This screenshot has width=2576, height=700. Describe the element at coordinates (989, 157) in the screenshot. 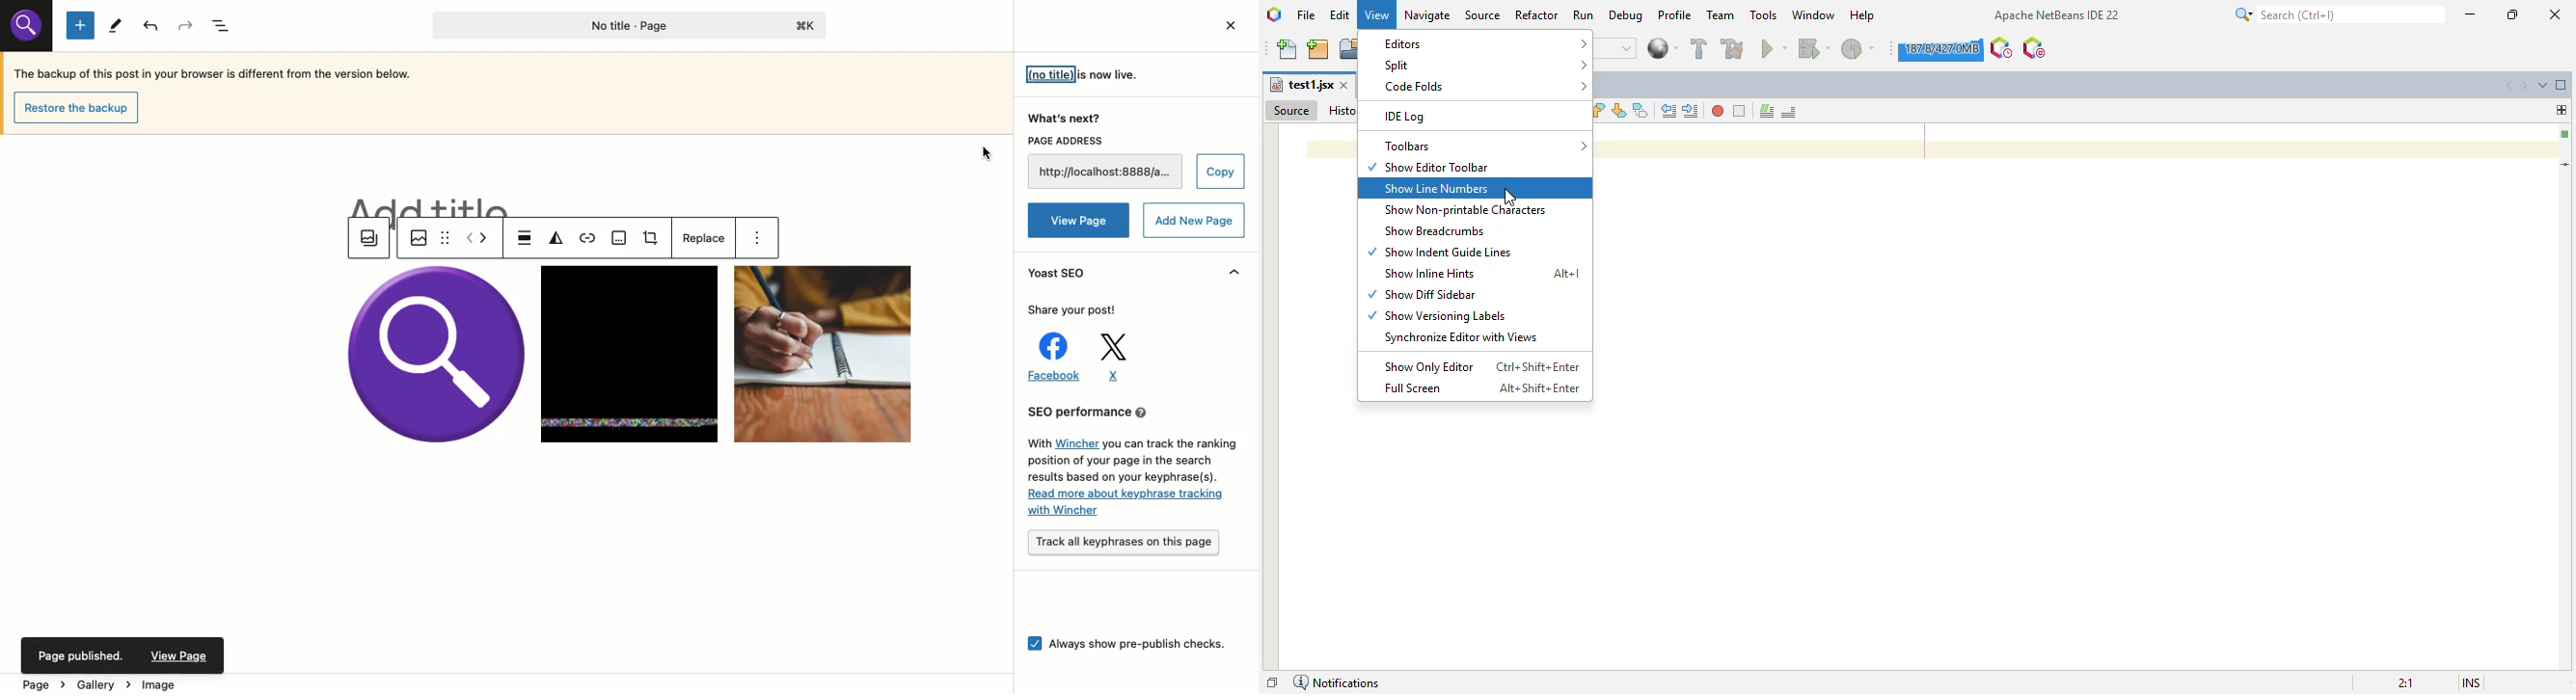

I see `cursor` at that location.